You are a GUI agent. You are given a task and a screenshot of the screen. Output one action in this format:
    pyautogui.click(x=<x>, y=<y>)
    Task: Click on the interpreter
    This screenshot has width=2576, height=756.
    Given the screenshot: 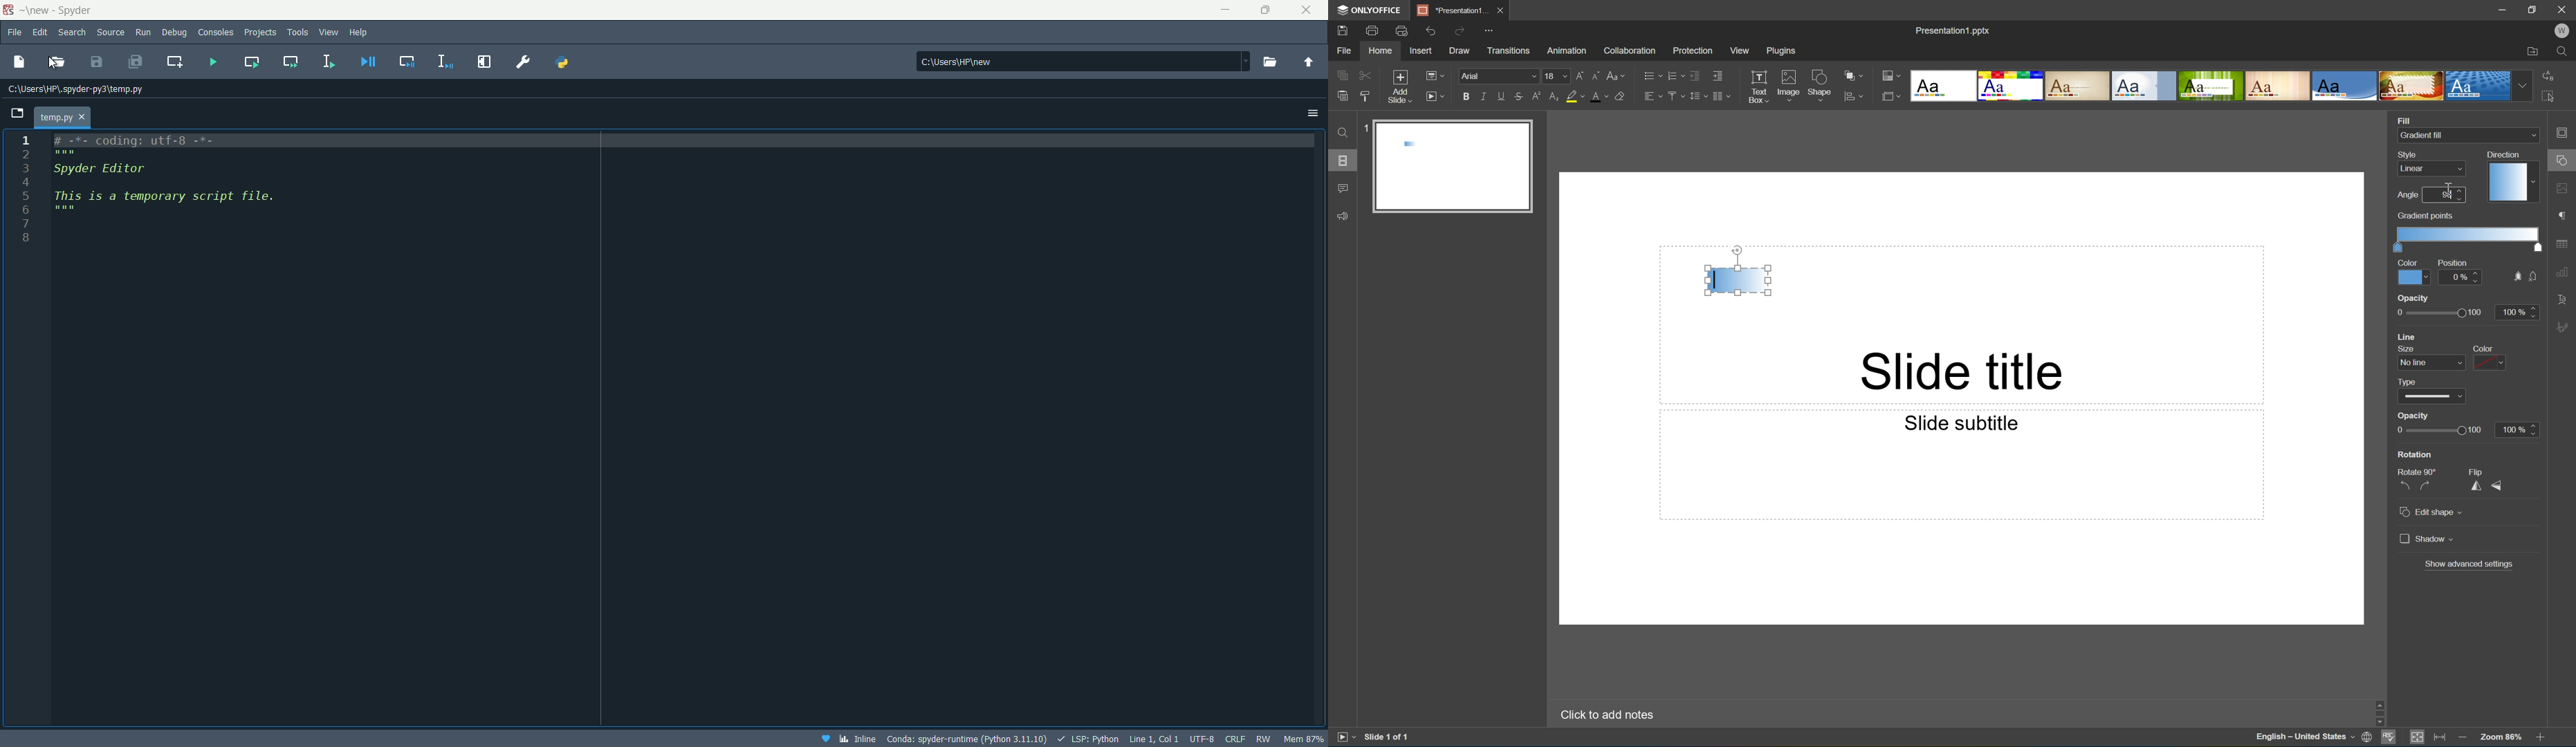 What is the action you would take?
    pyautogui.click(x=967, y=739)
    